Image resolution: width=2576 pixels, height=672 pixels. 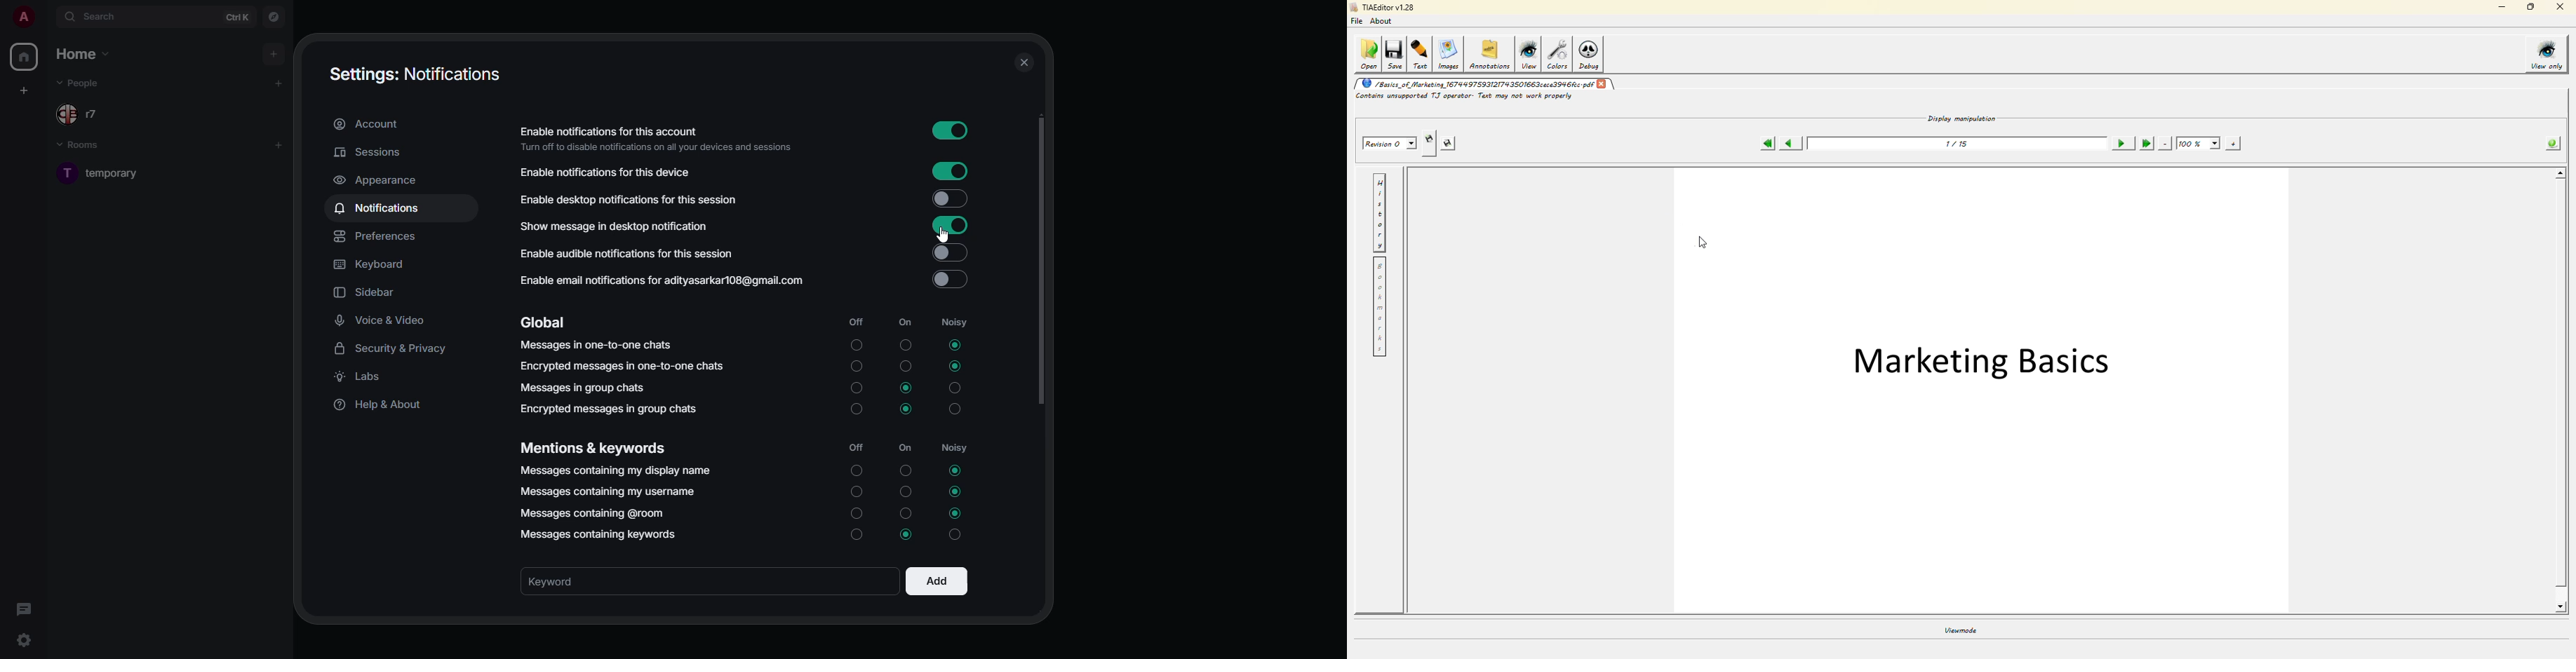 What do you see at coordinates (570, 580) in the screenshot?
I see `keyword` at bounding box center [570, 580].